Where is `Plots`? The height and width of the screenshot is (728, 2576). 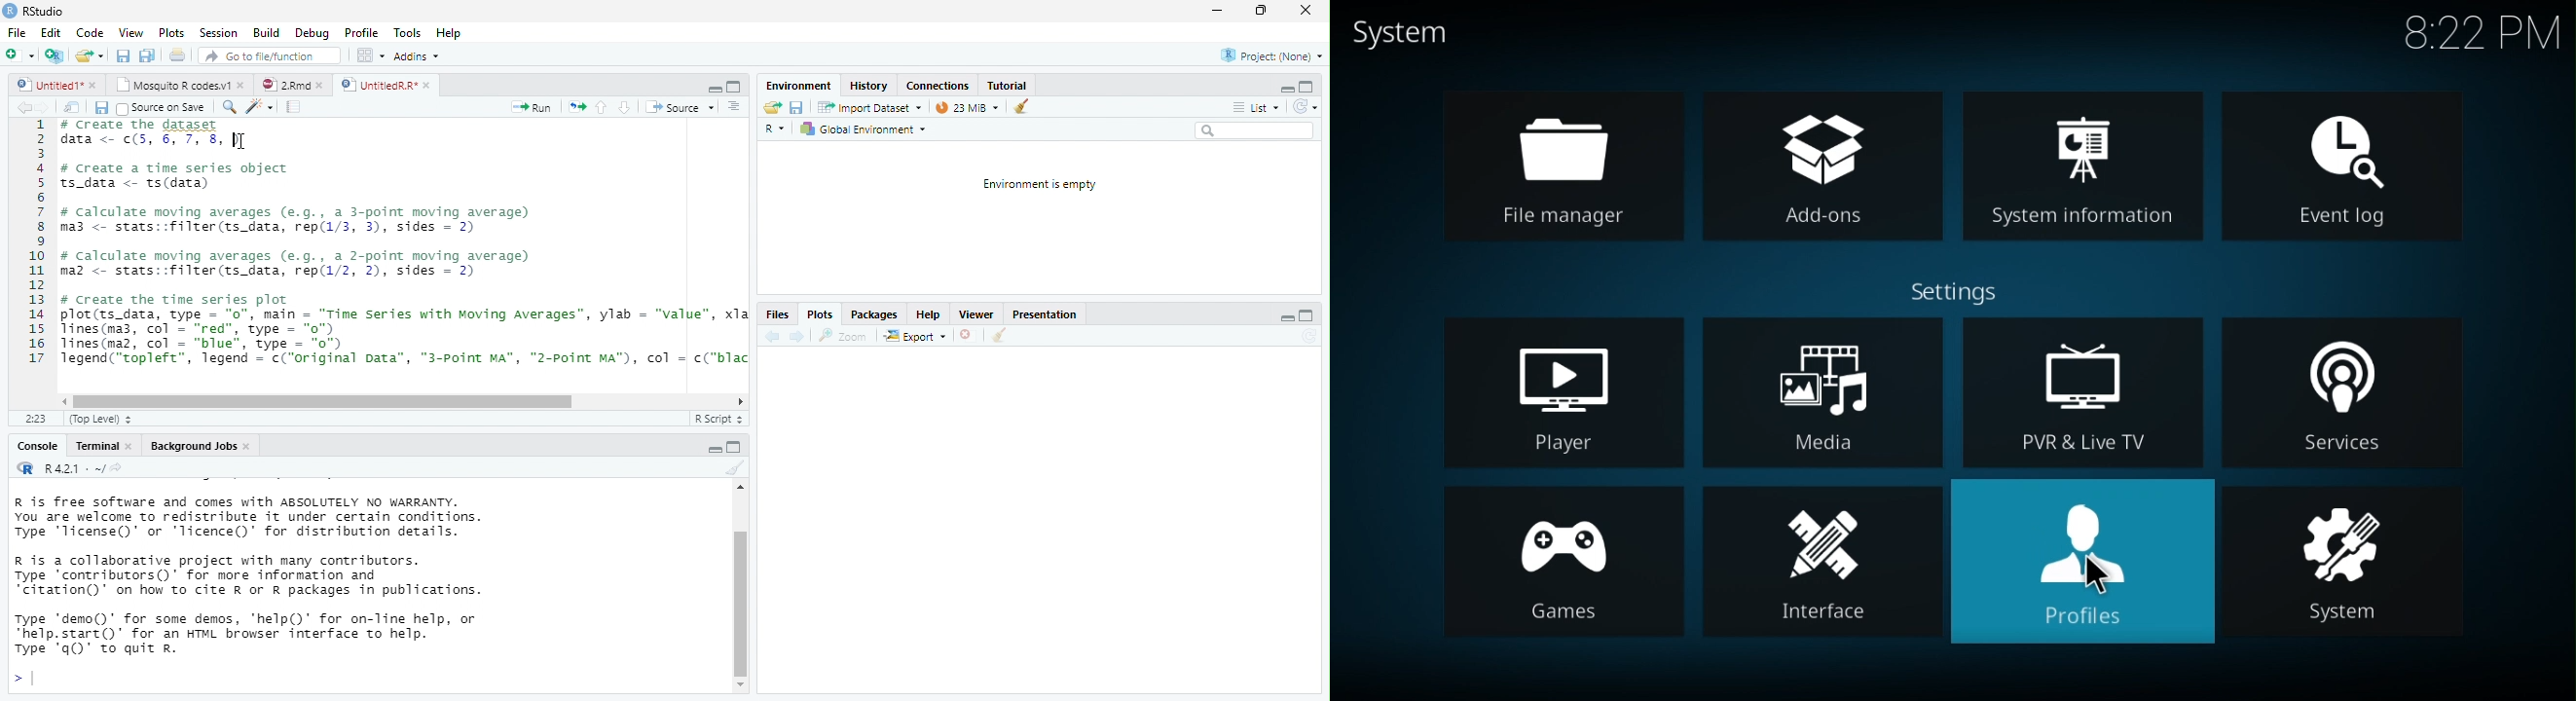
Plots is located at coordinates (172, 33).